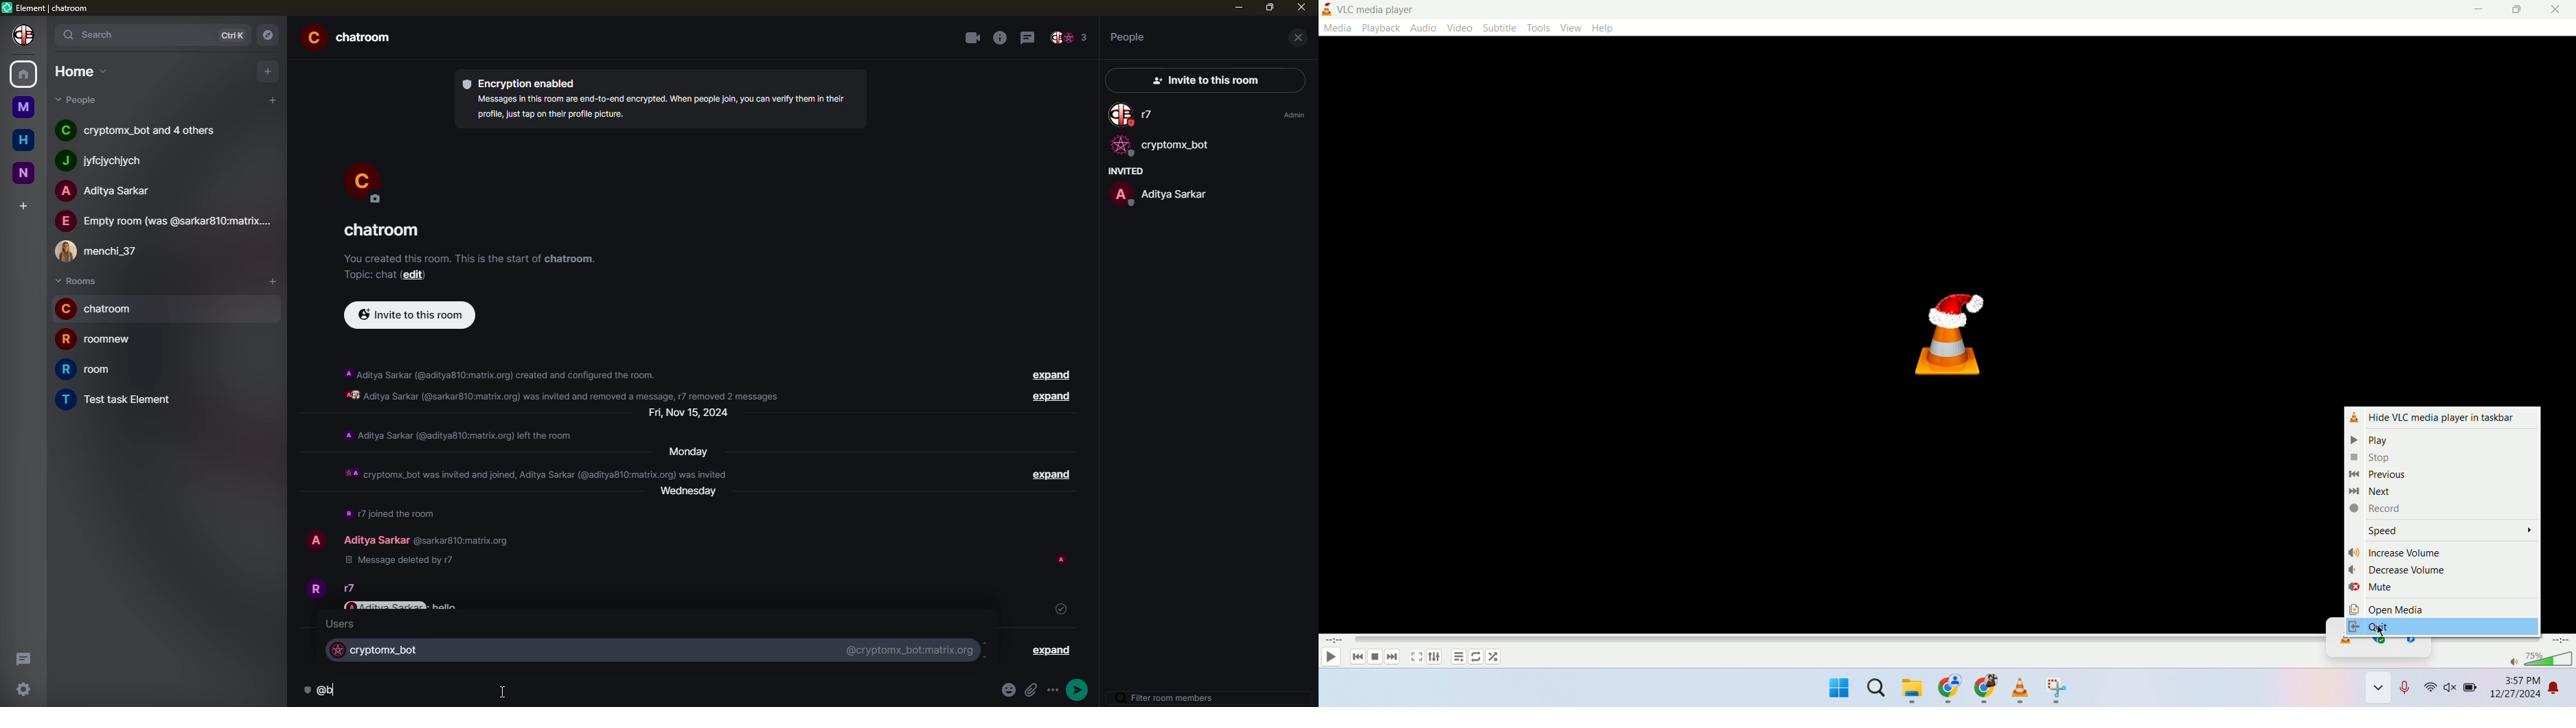 This screenshot has width=2576, height=728. I want to click on home, so click(25, 141).